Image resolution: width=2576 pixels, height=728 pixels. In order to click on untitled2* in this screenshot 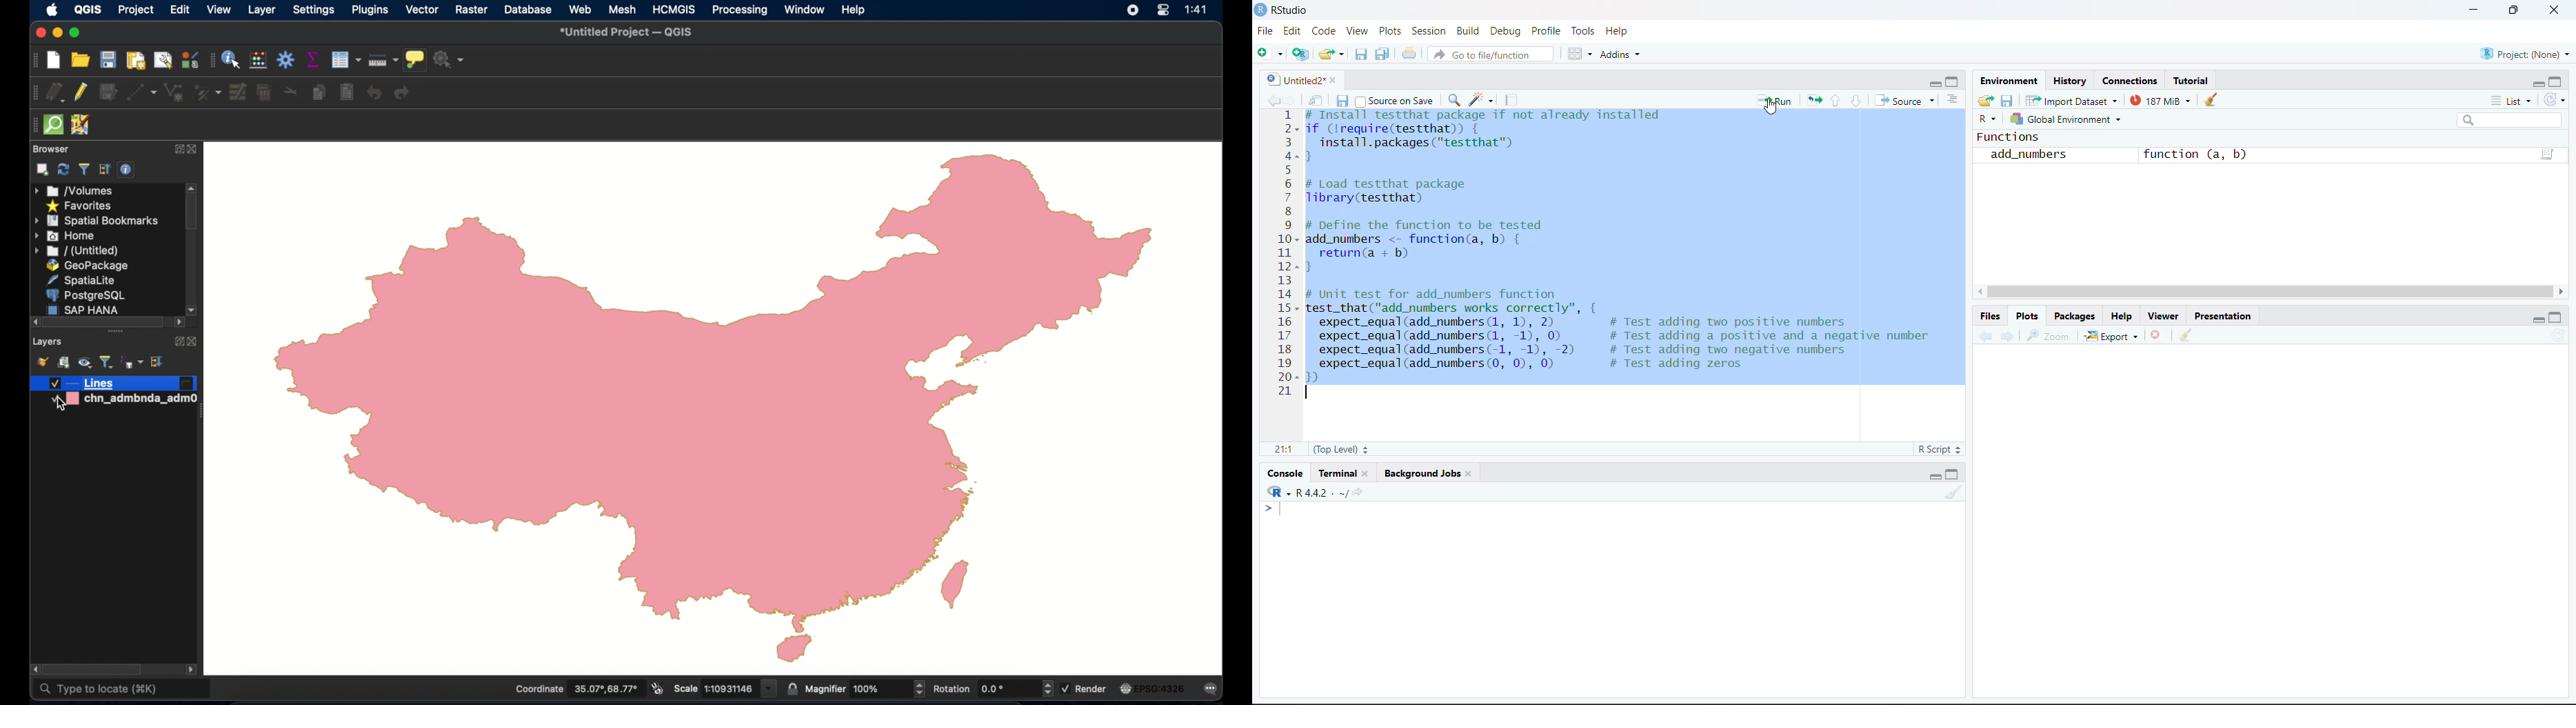, I will do `click(1294, 80)`.